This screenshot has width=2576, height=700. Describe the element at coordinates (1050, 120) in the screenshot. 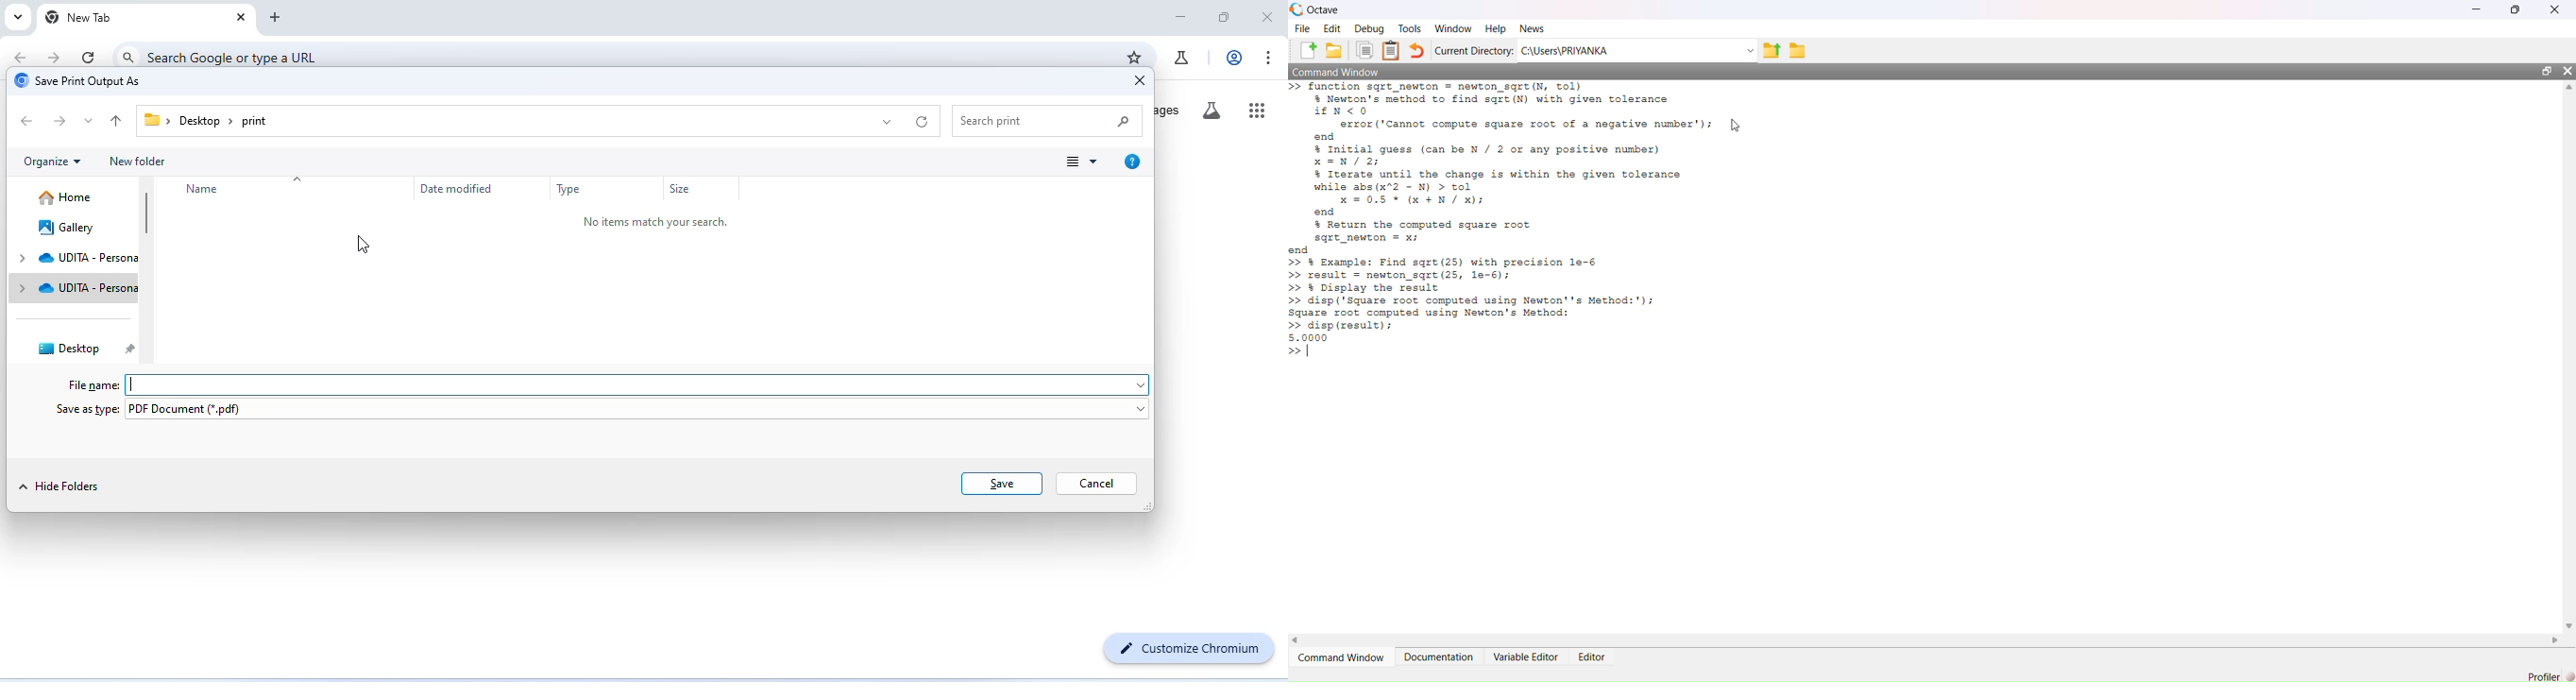

I see `search item` at that location.